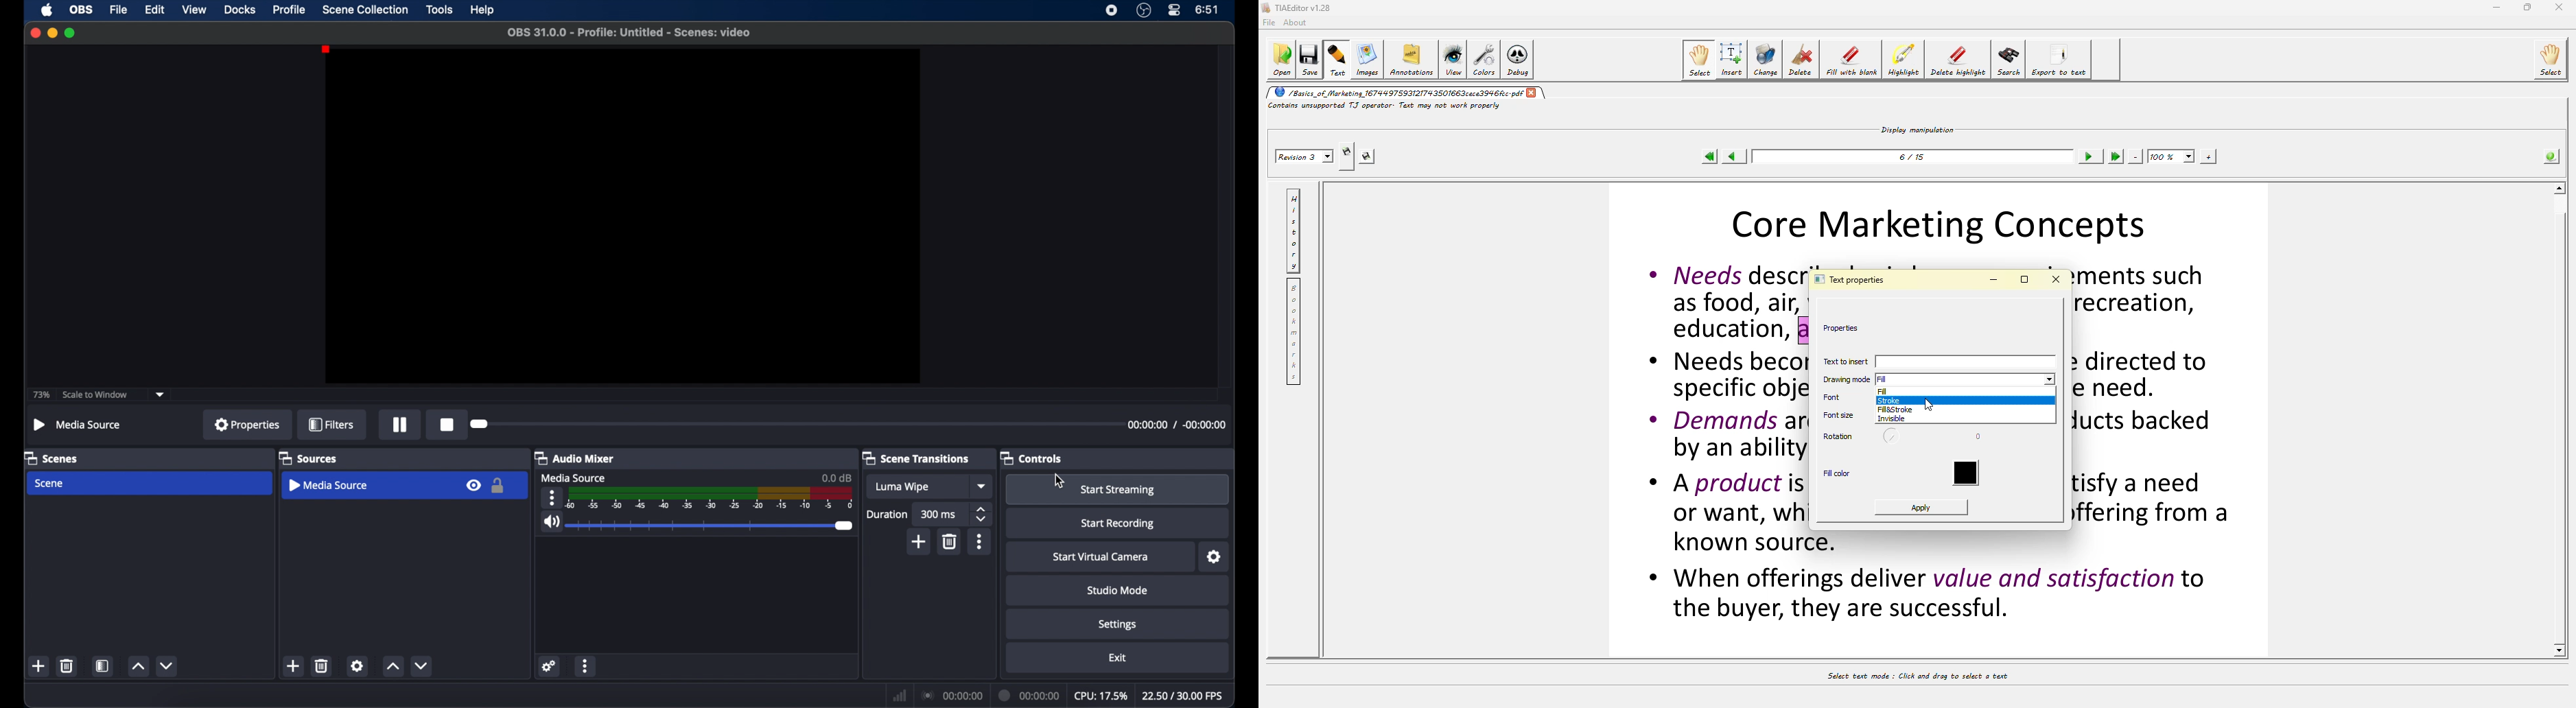  Describe the element at coordinates (1102, 557) in the screenshot. I see `start virtual camera` at that location.